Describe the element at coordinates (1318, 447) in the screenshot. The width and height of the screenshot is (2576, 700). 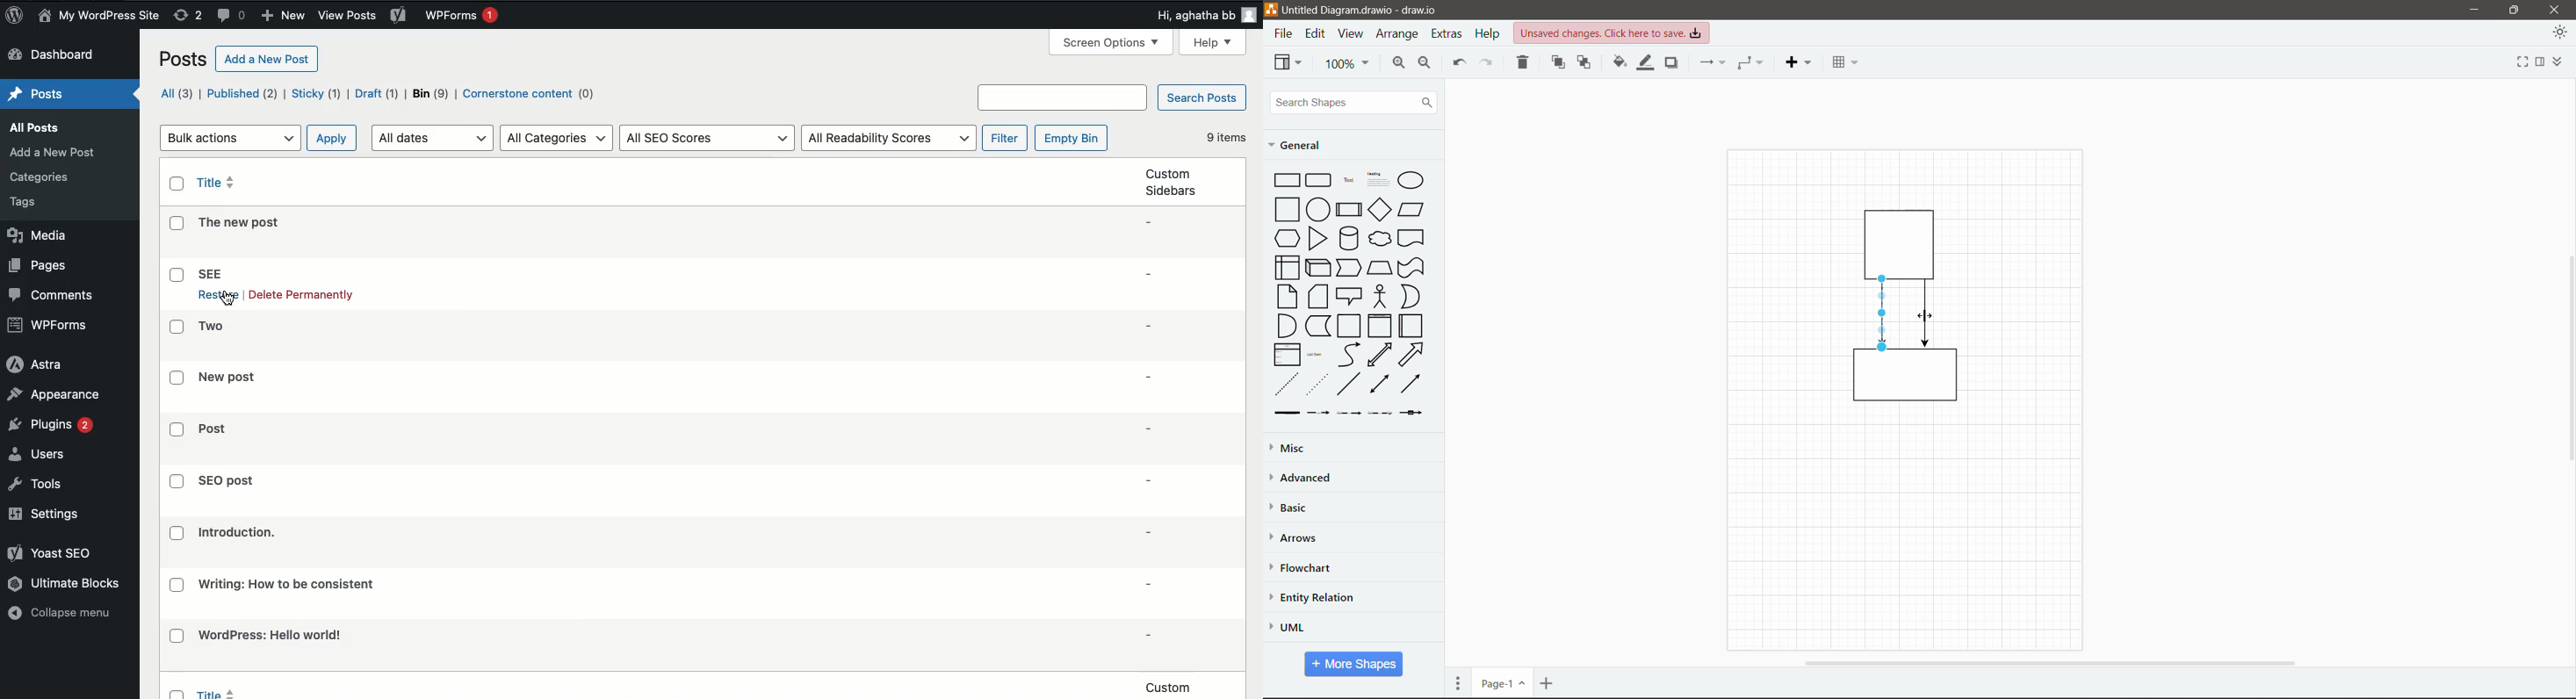
I see `Misc` at that location.